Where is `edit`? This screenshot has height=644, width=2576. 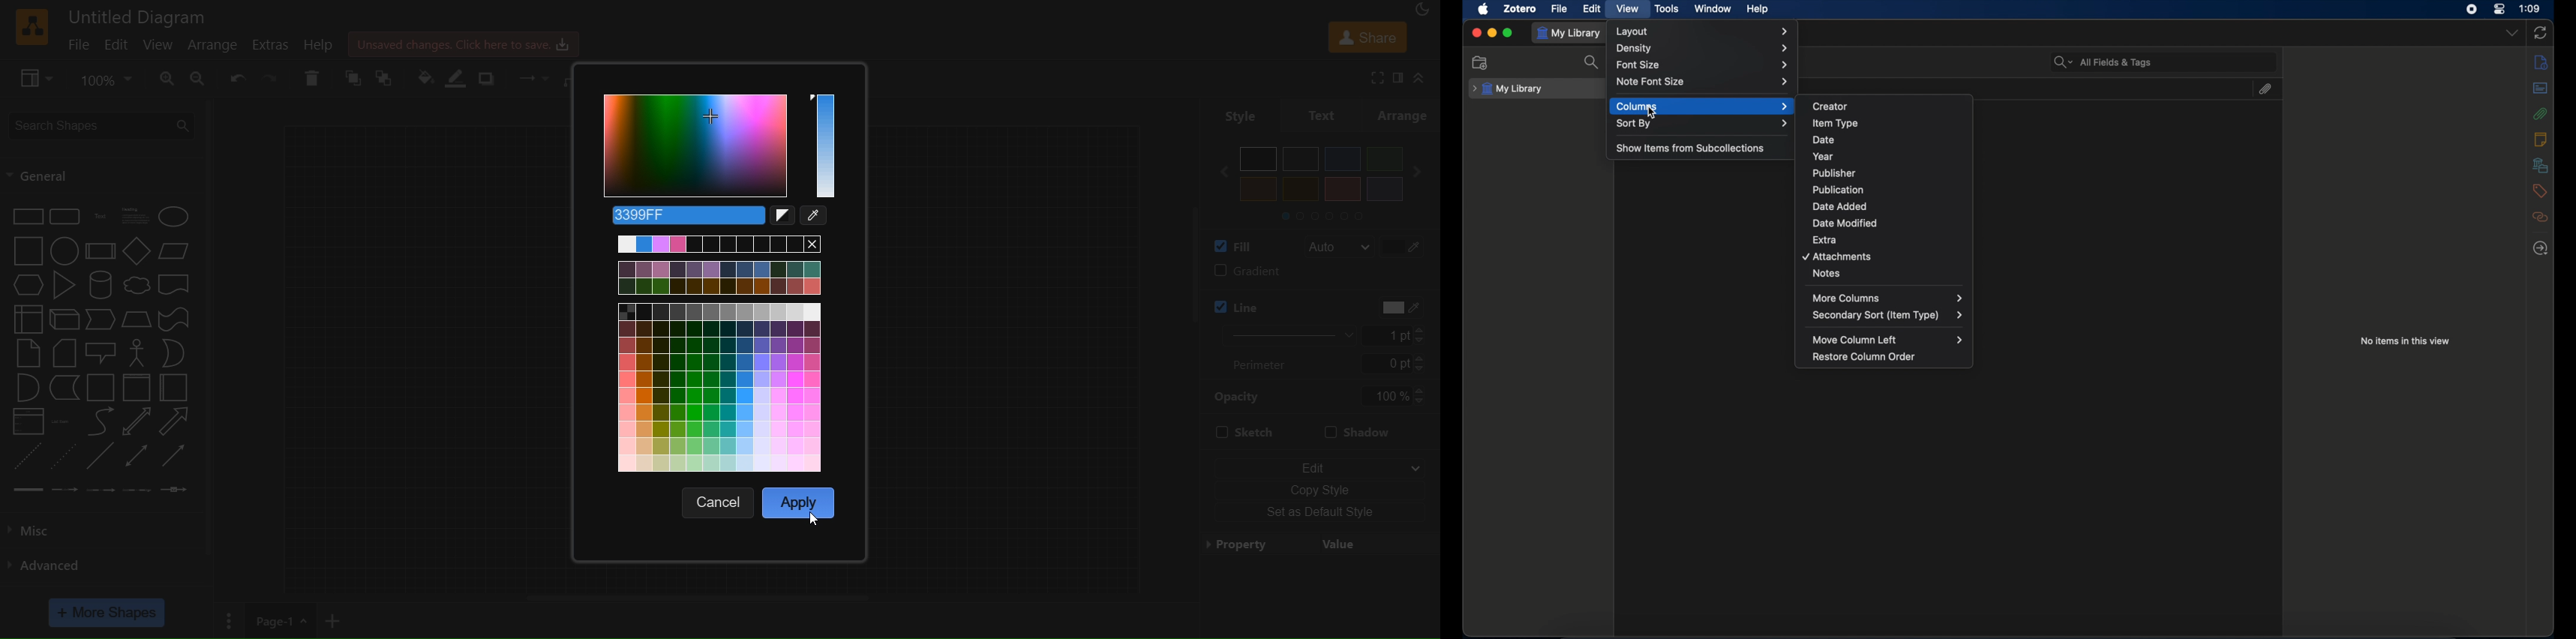
edit is located at coordinates (118, 45).